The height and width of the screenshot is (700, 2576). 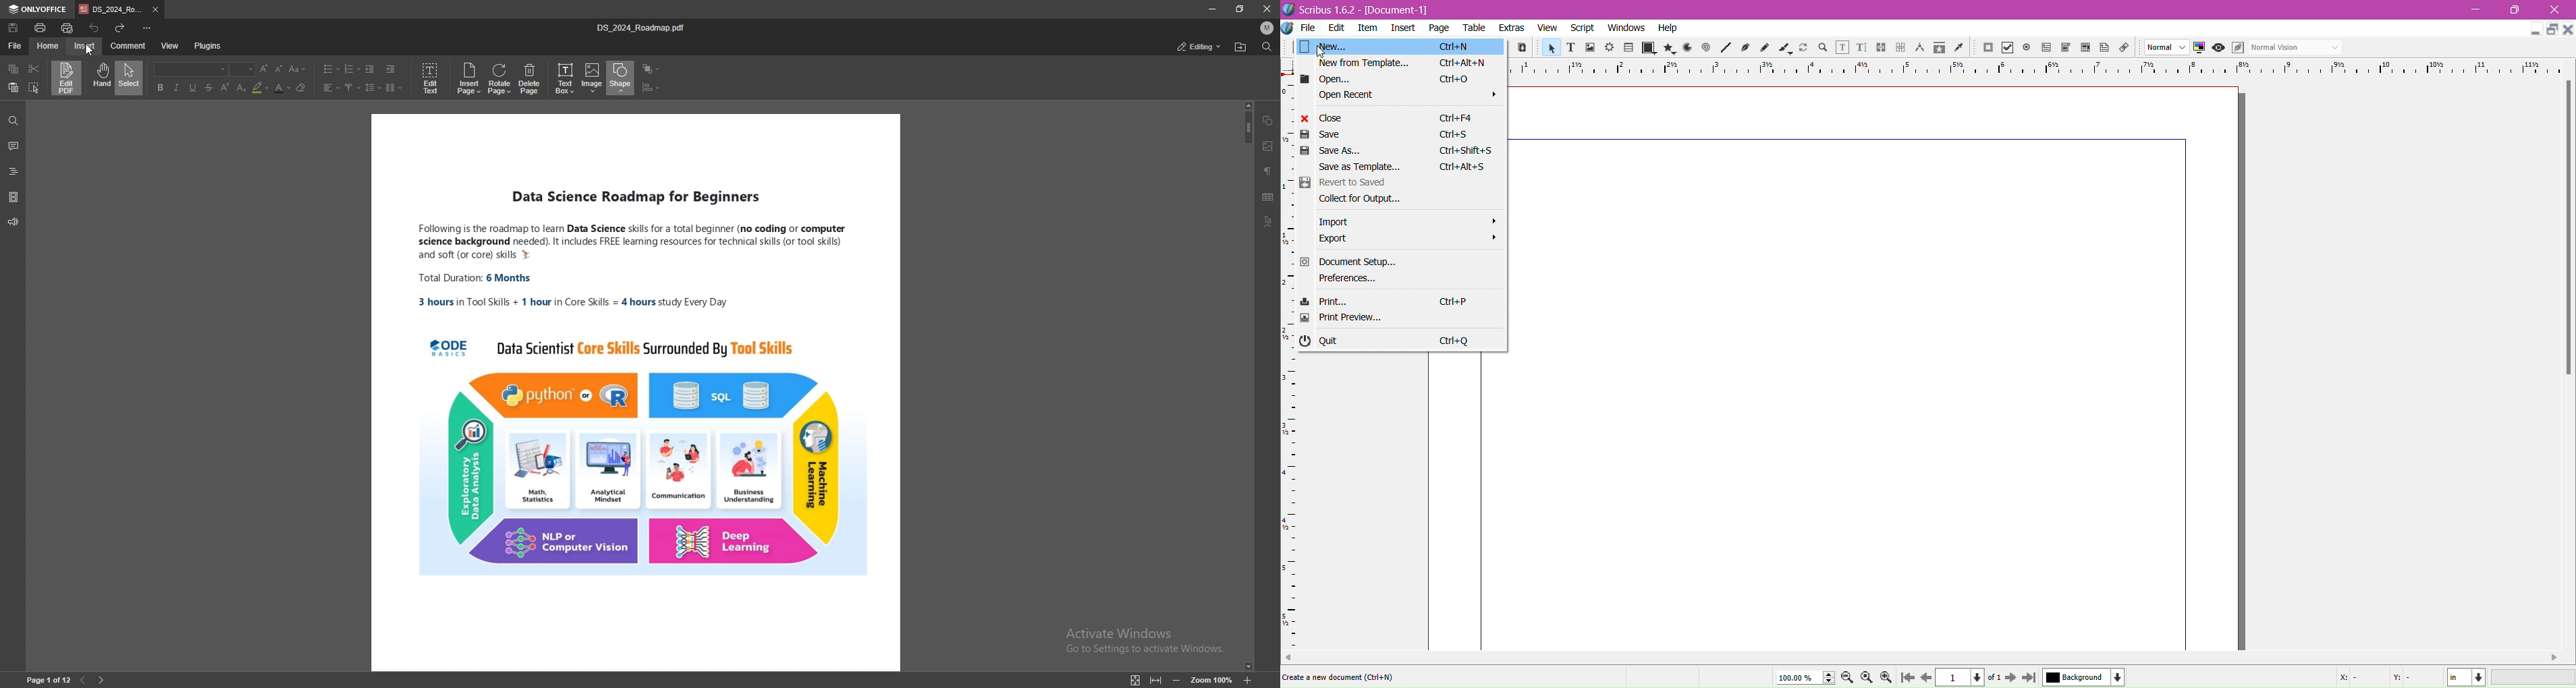 What do you see at coordinates (2064, 47) in the screenshot?
I see `icon` at bounding box center [2064, 47].